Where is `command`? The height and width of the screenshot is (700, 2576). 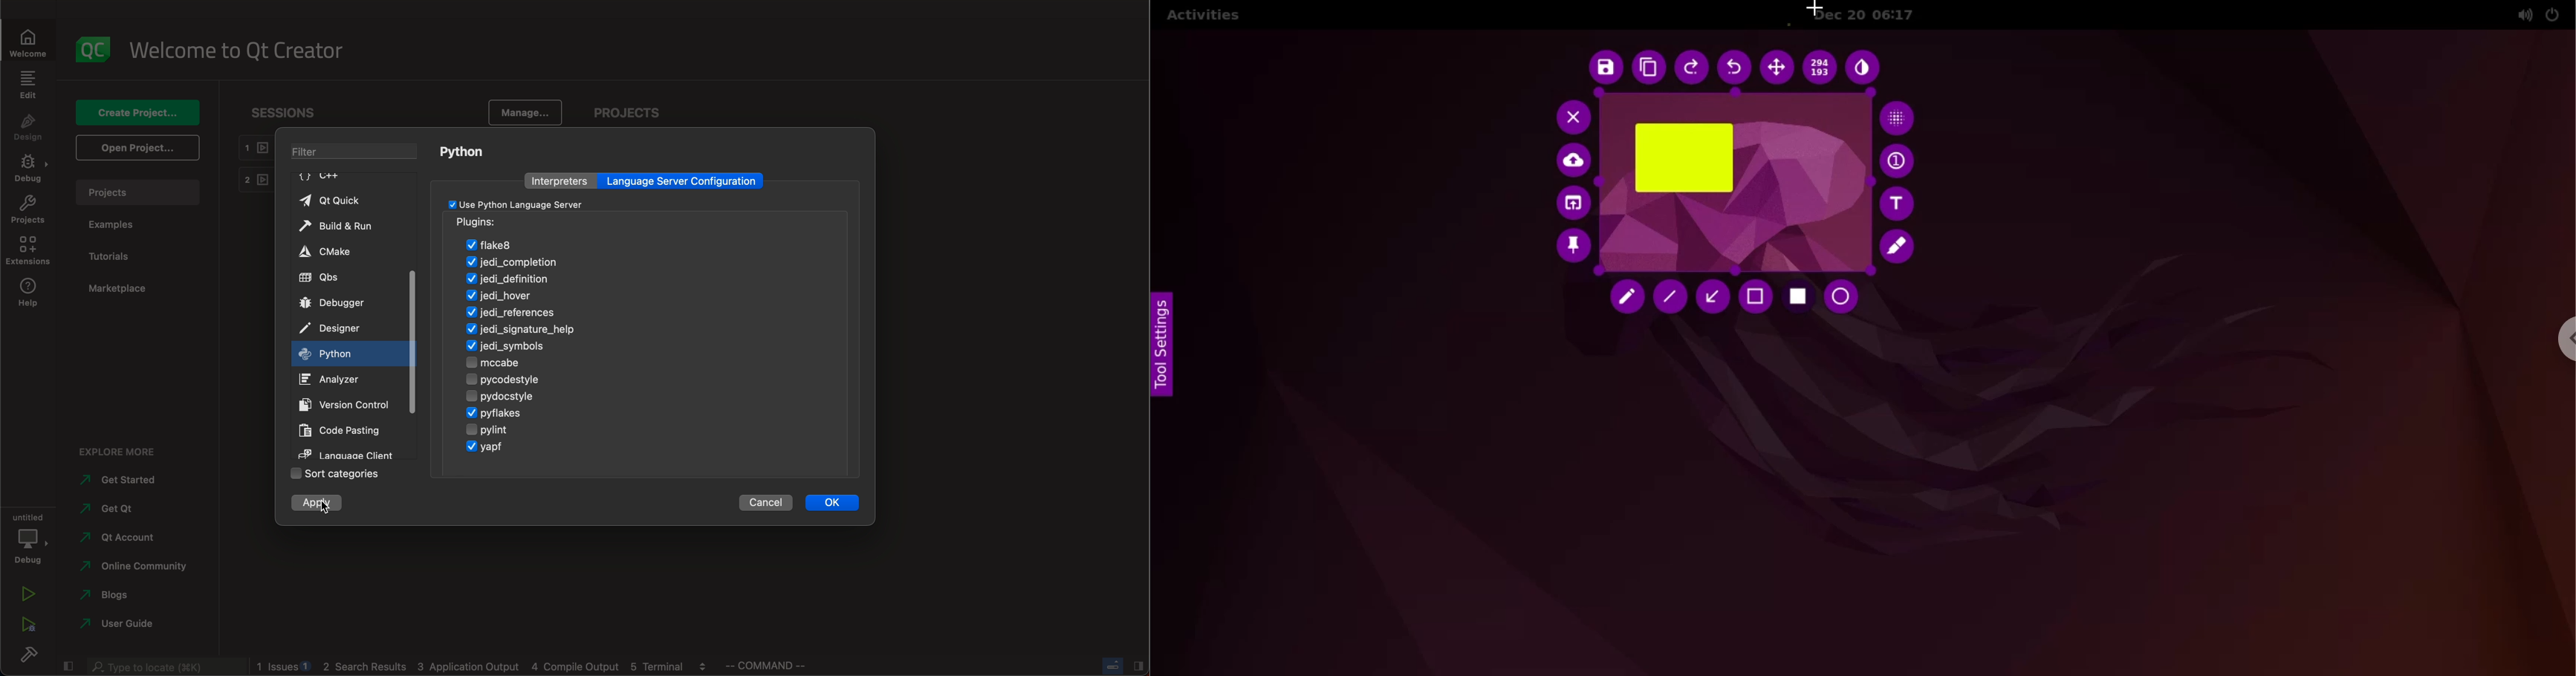 command is located at coordinates (765, 665).